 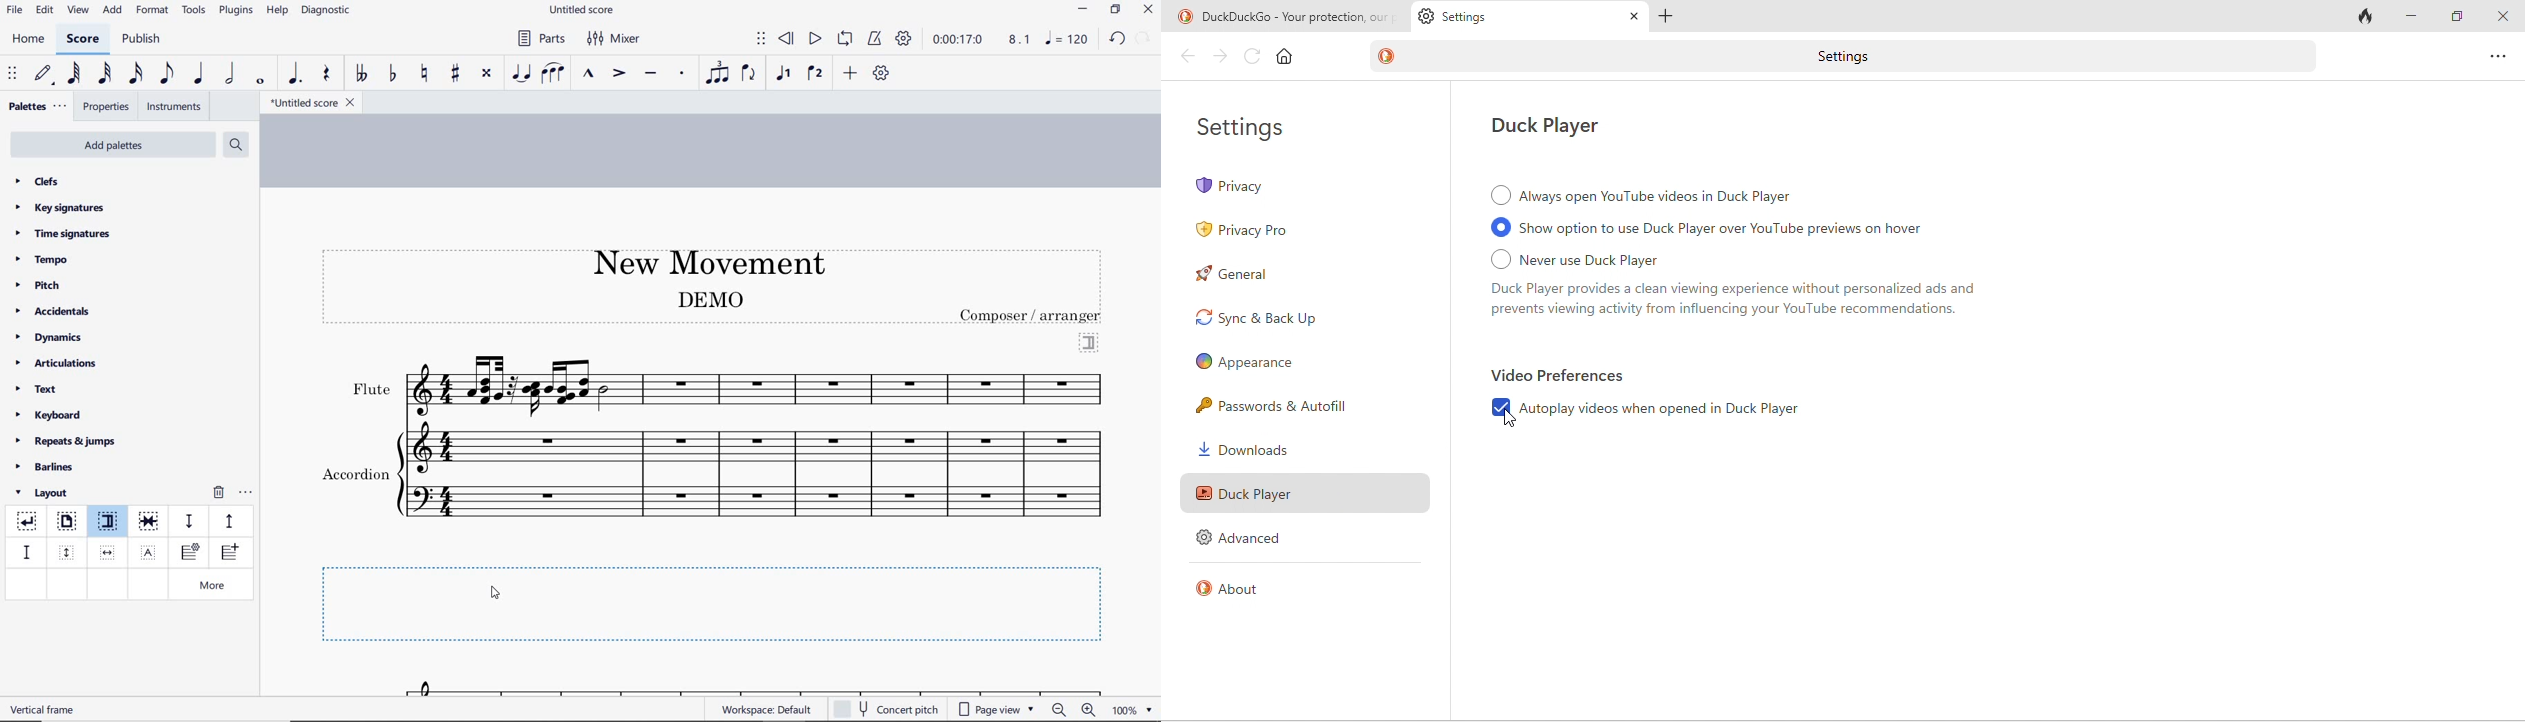 I want to click on add new, so click(x=1674, y=17).